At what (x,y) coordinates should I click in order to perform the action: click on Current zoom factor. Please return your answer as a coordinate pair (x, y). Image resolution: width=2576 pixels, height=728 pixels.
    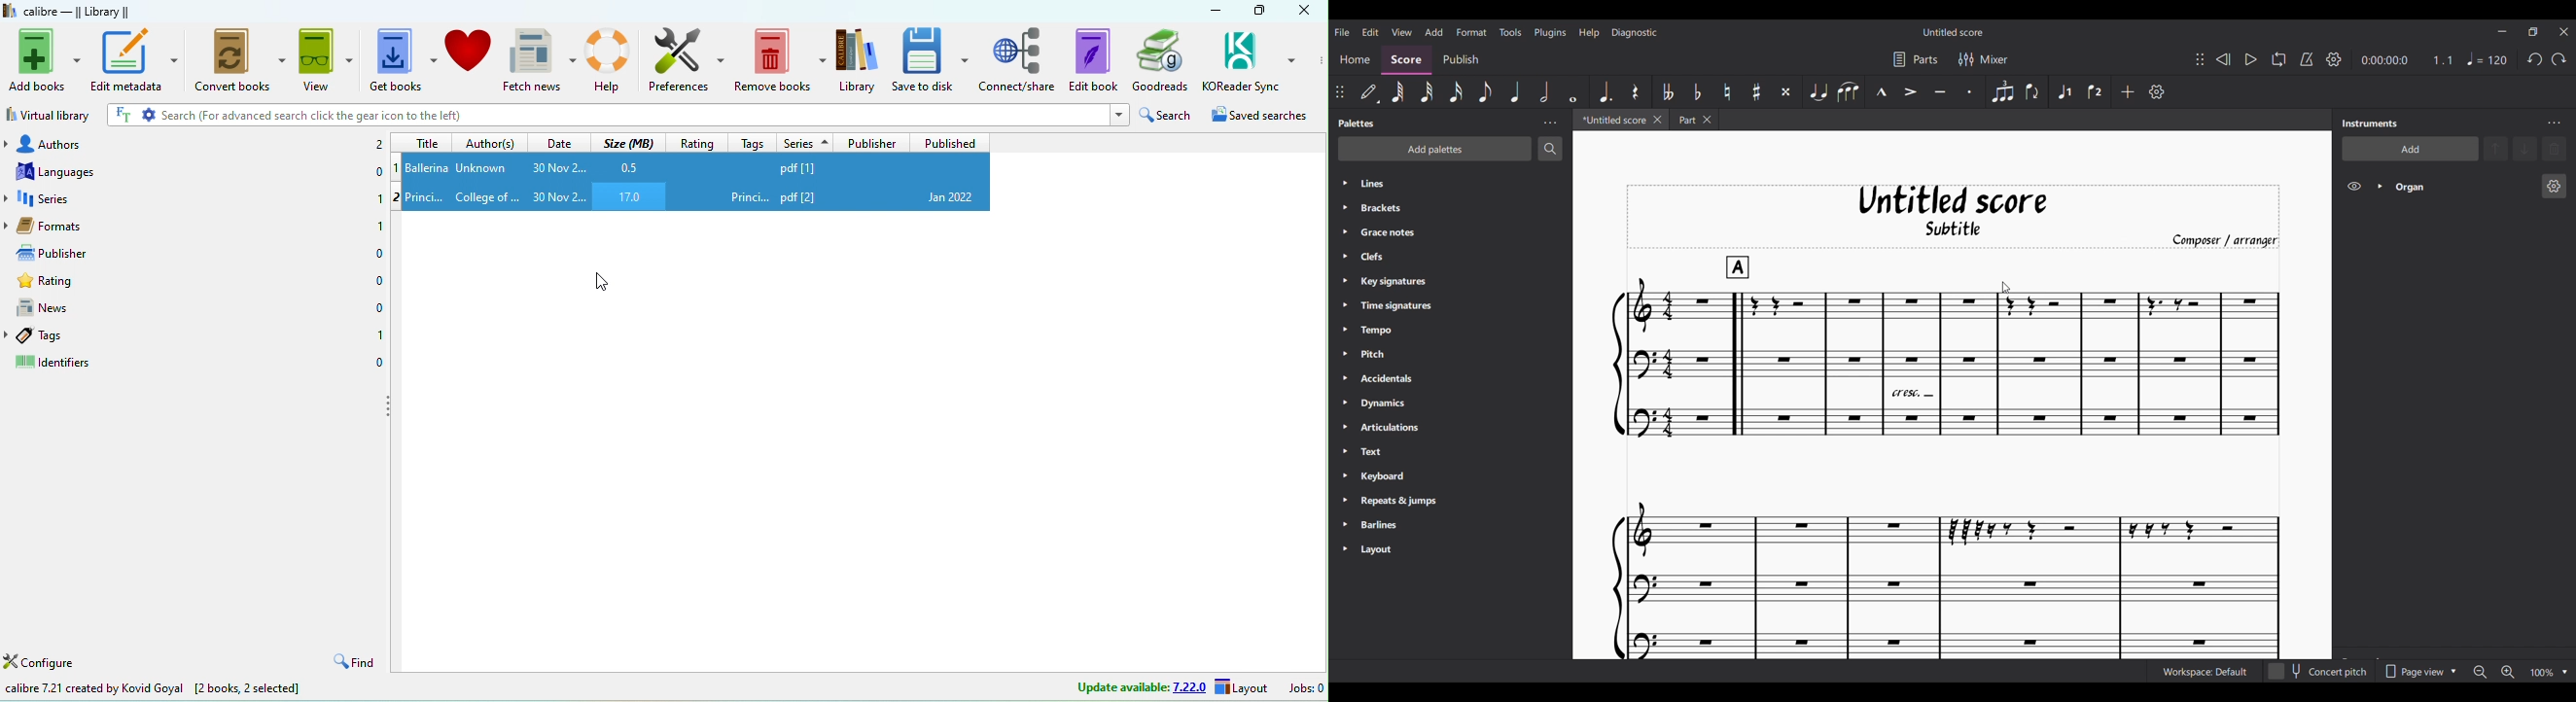
    Looking at the image, I should click on (2543, 673).